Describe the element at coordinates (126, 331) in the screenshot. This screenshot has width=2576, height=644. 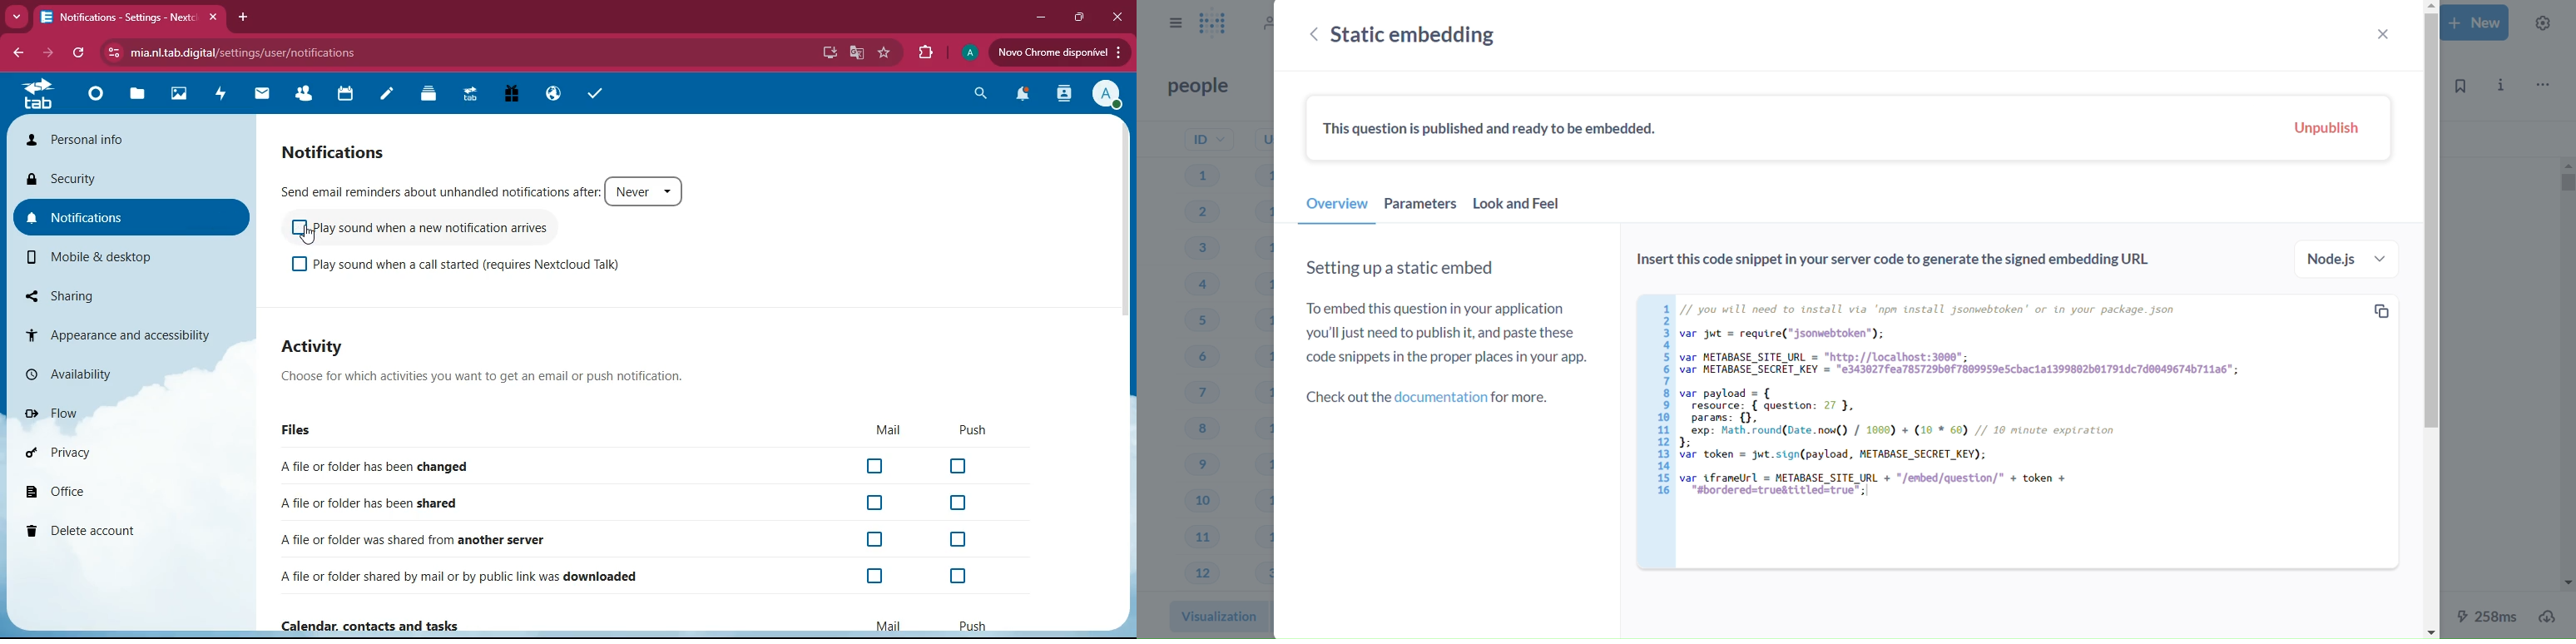
I see `appearance` at that location.